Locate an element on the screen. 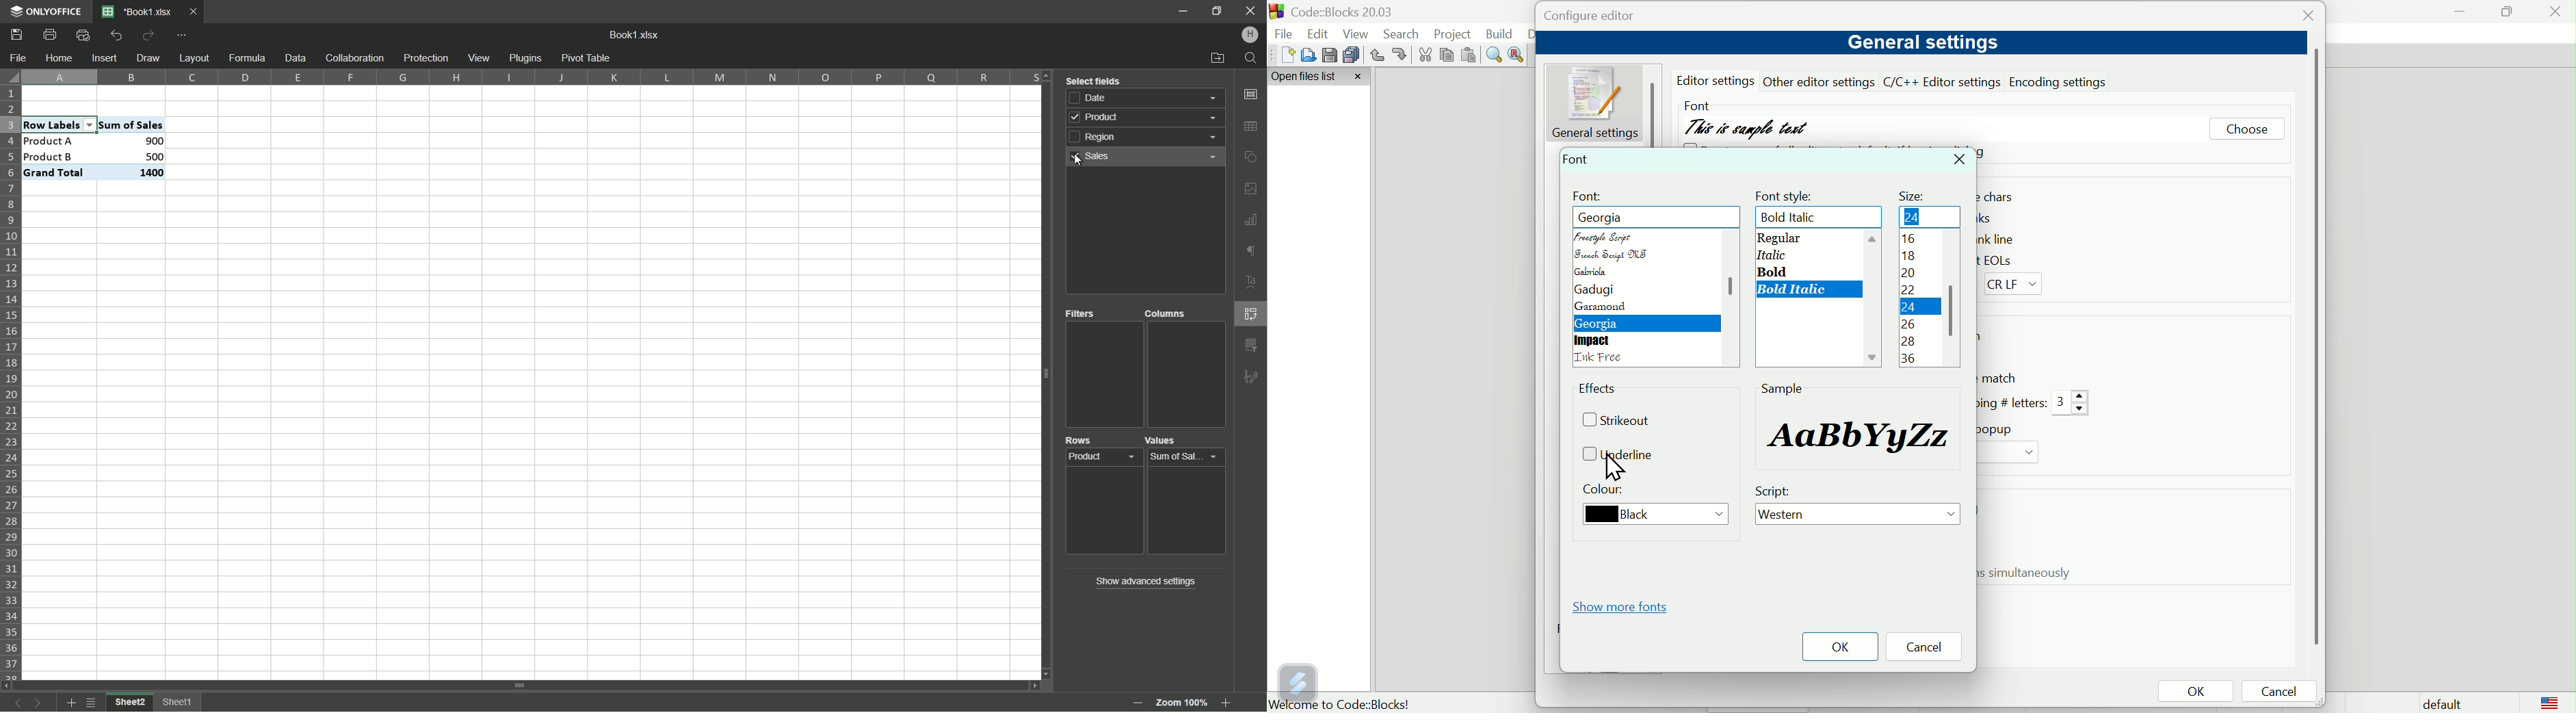 The width and height of the screenshot is (2576, 728). Default is located at coordinates (2439, 702).